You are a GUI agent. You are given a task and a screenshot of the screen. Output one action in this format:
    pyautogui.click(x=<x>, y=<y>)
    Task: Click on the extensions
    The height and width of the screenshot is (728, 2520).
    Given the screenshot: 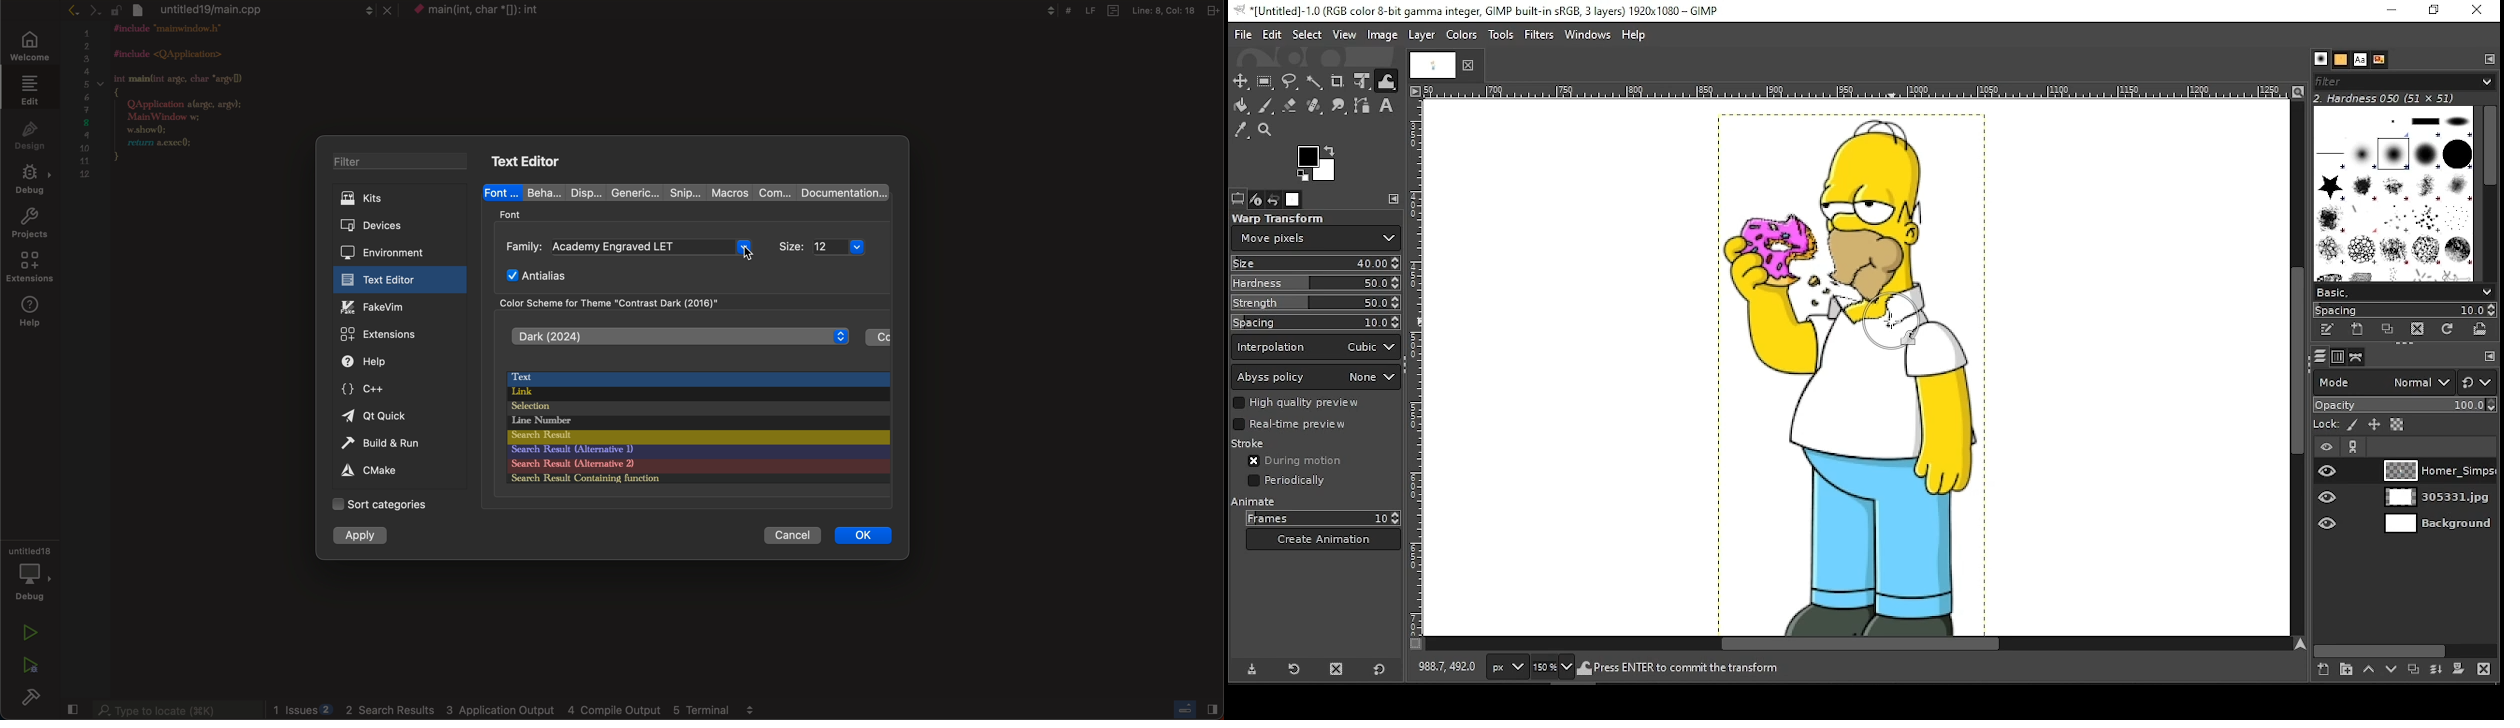 What is the action you would take?
    pyautogui.click(x=395, y=335)
    